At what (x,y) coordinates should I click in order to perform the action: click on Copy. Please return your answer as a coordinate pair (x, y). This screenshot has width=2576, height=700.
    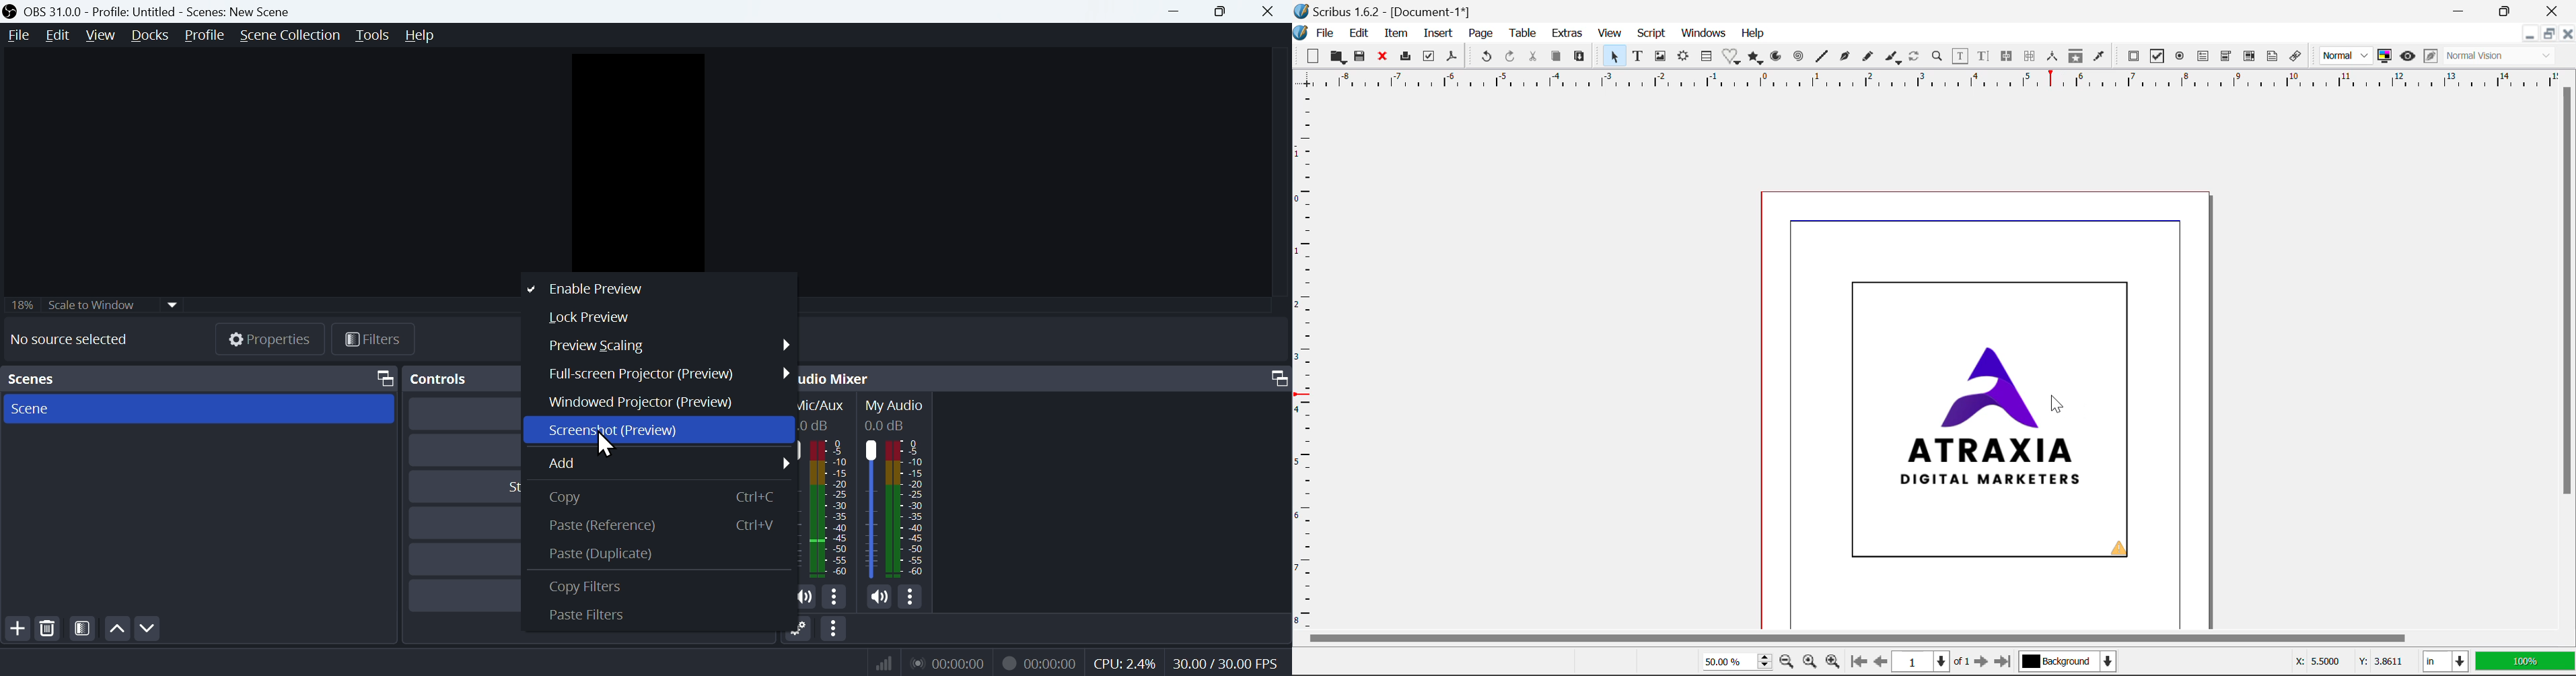
    Looking at the image, I should click on (1556, 58).